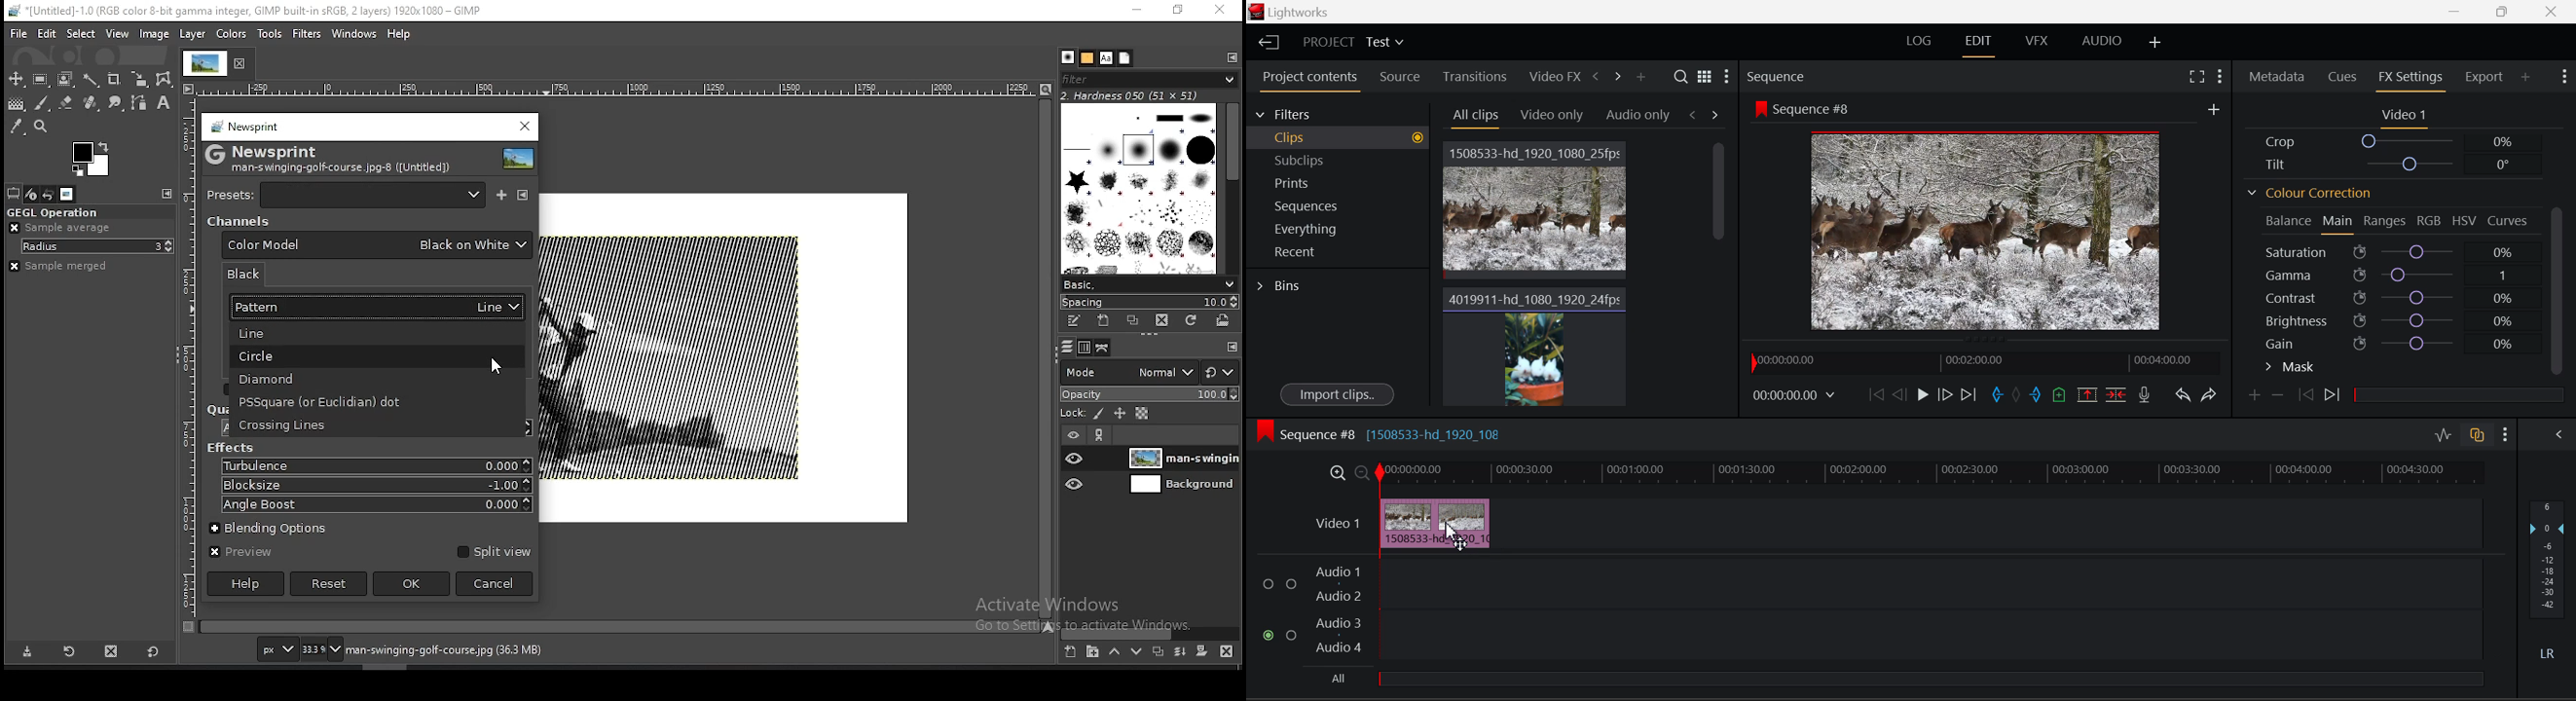 The width and height of the screenshot is (2576, 728). What do you see at coordinates (81, 34) in the screenshot?
I see `select` at bounding box center [81, 34].